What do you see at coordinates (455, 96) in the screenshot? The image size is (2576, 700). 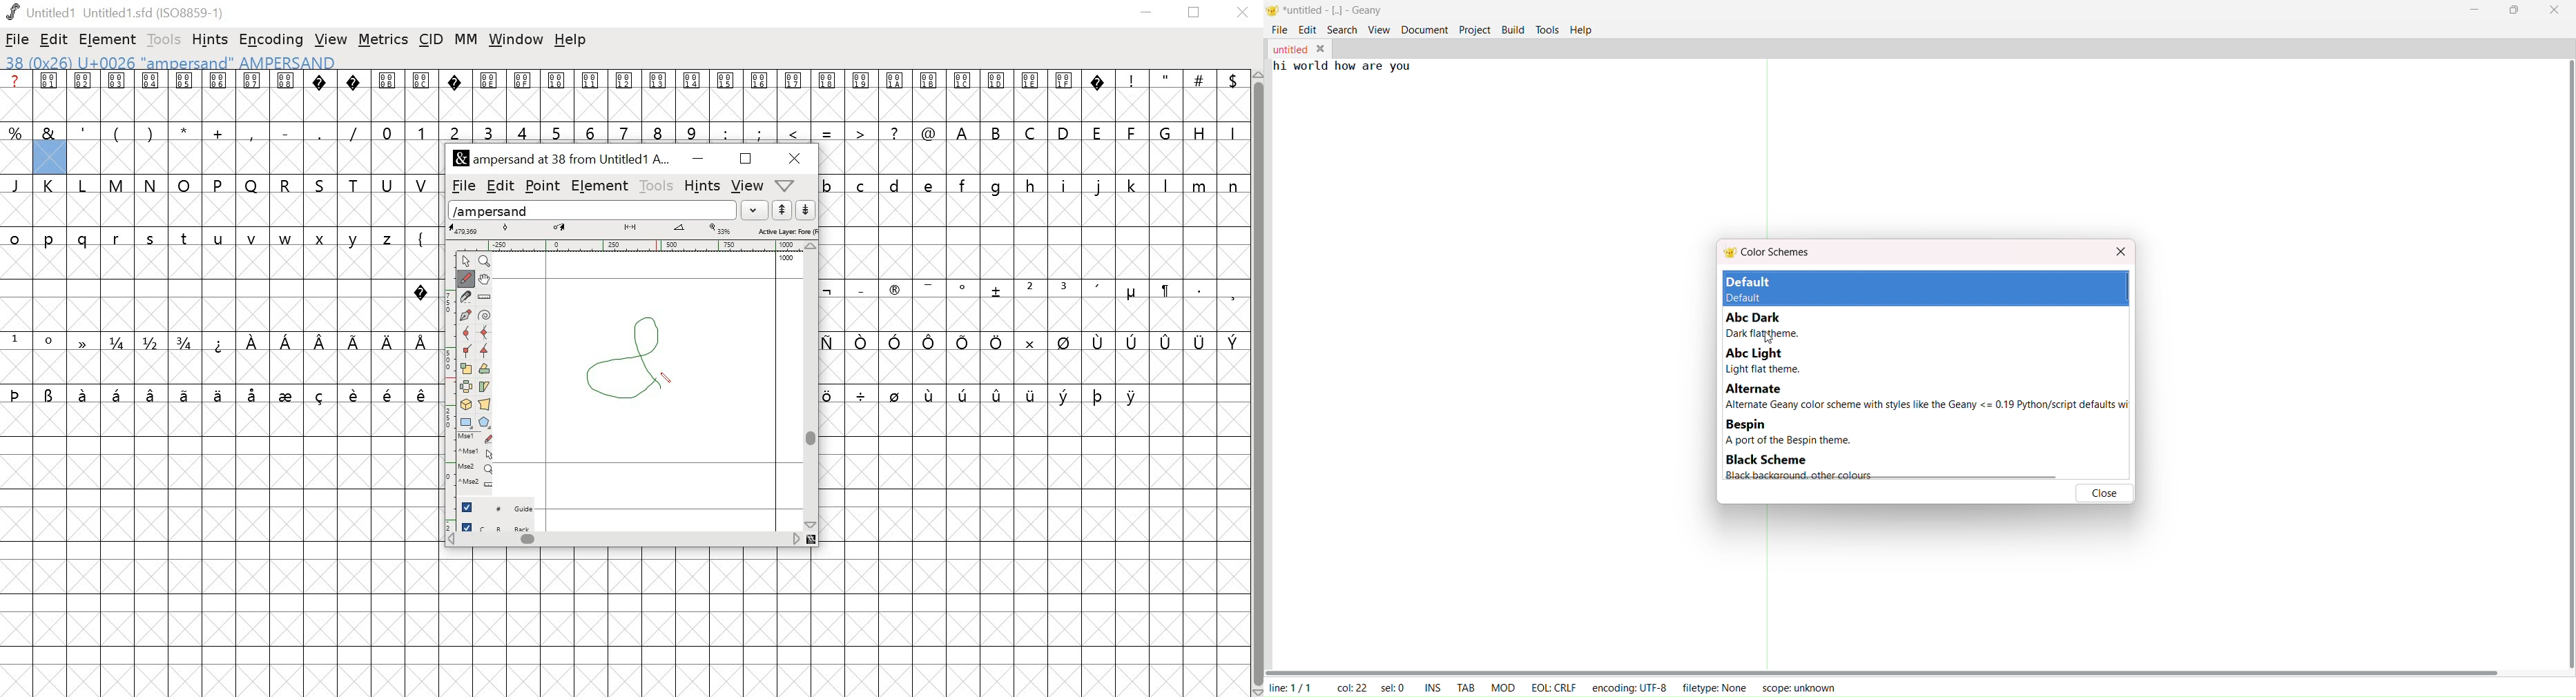 I see `?` at bounding box center [455, 96].